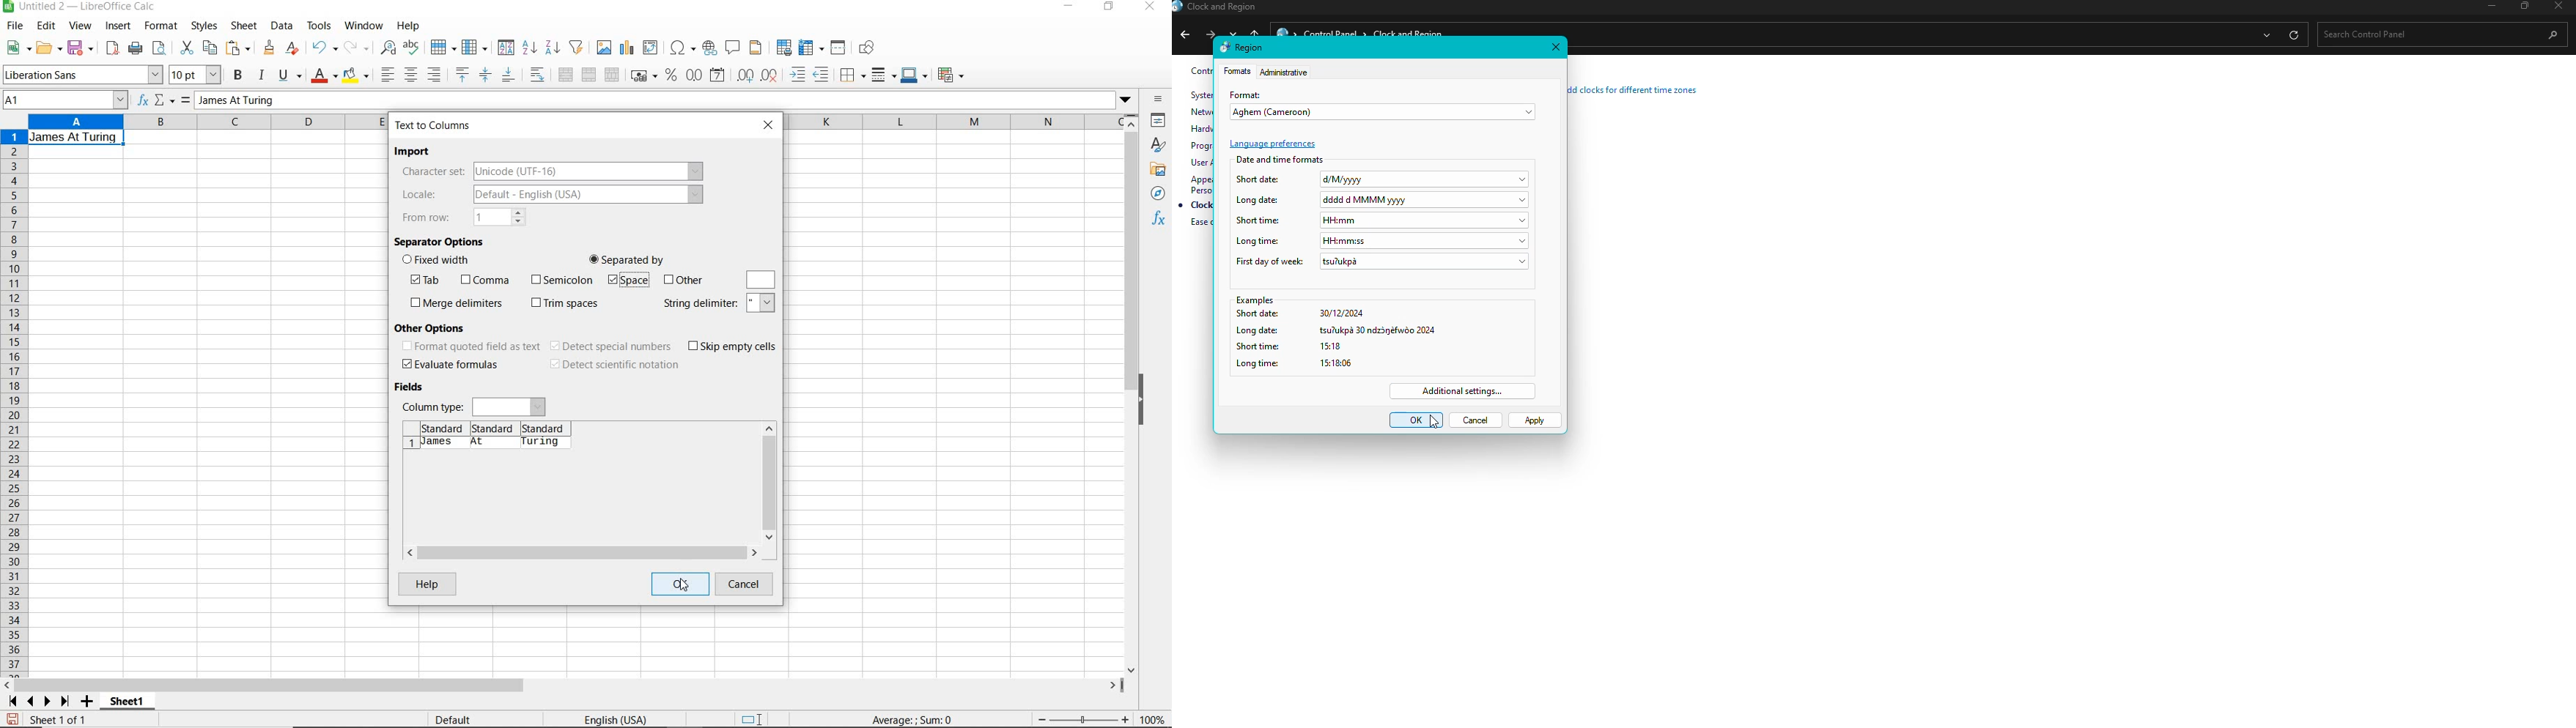 The height and width of the screenshot is (728, 2576). What do you see at coordinates (74, 137) in the screenshot?
I see `Text` at bounding box center [74, 137].